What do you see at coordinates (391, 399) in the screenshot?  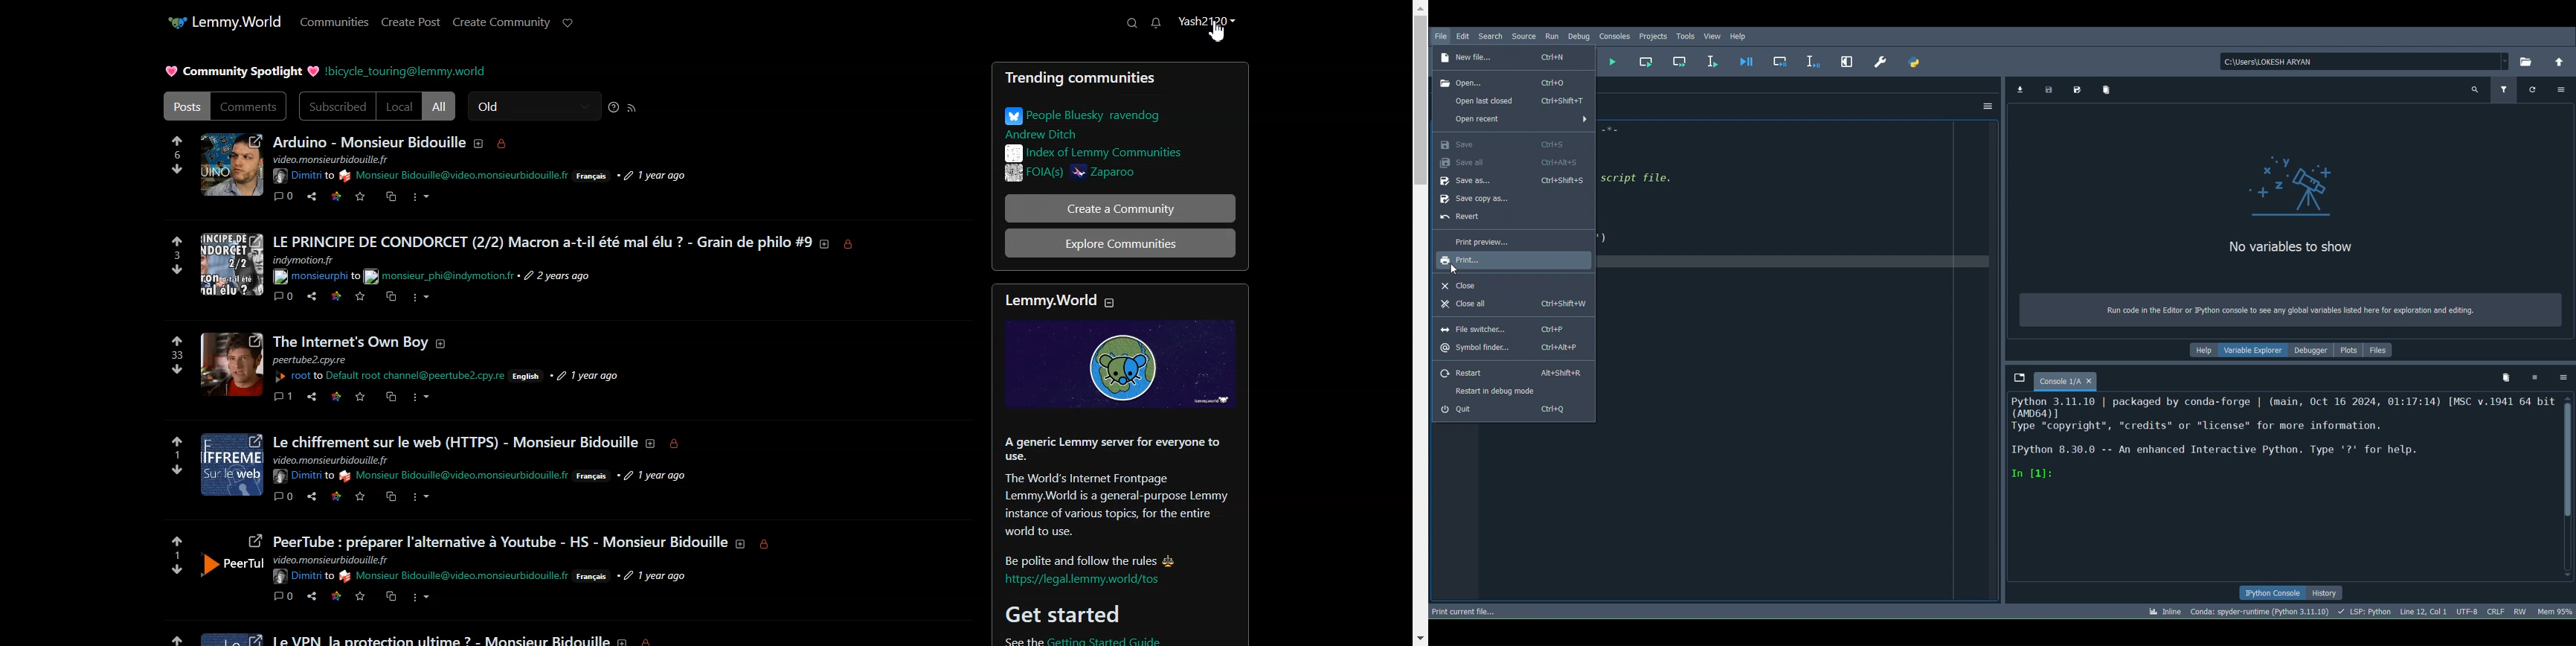 I see `copy` at bounding box center [391, 399].